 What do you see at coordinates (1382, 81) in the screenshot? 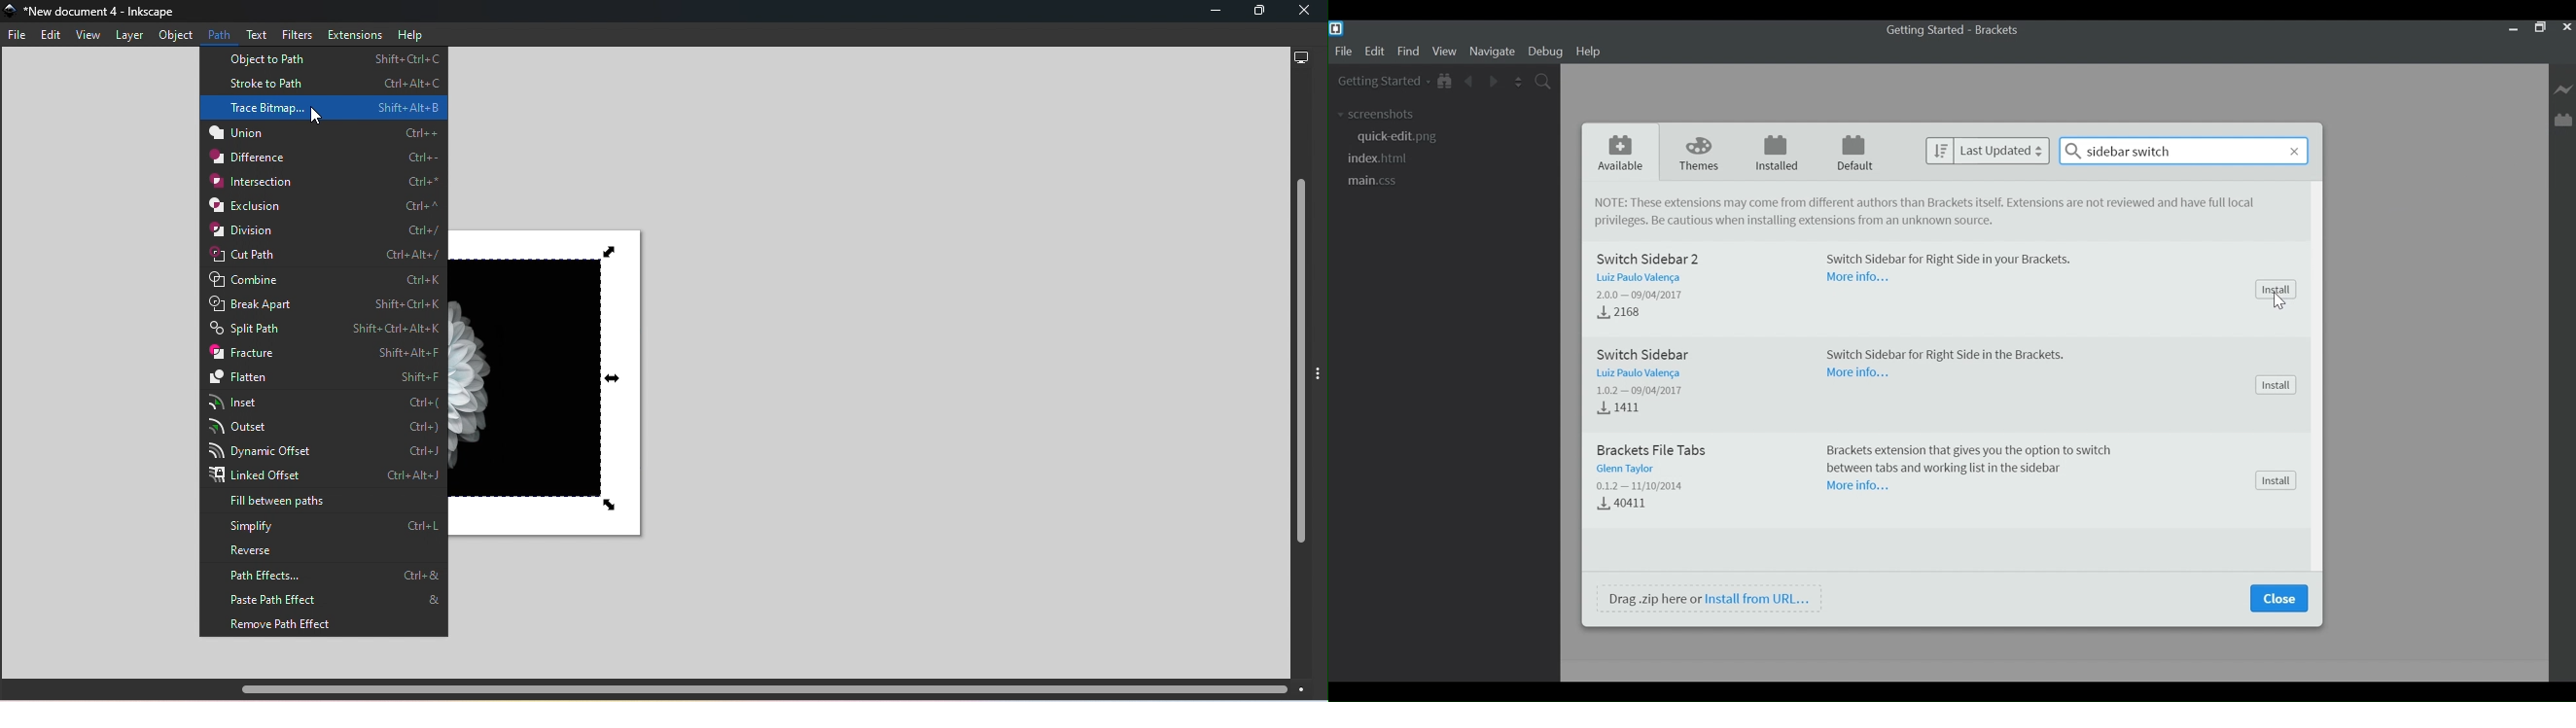
I see `Getting Started` at bounding box center [1382, 81].